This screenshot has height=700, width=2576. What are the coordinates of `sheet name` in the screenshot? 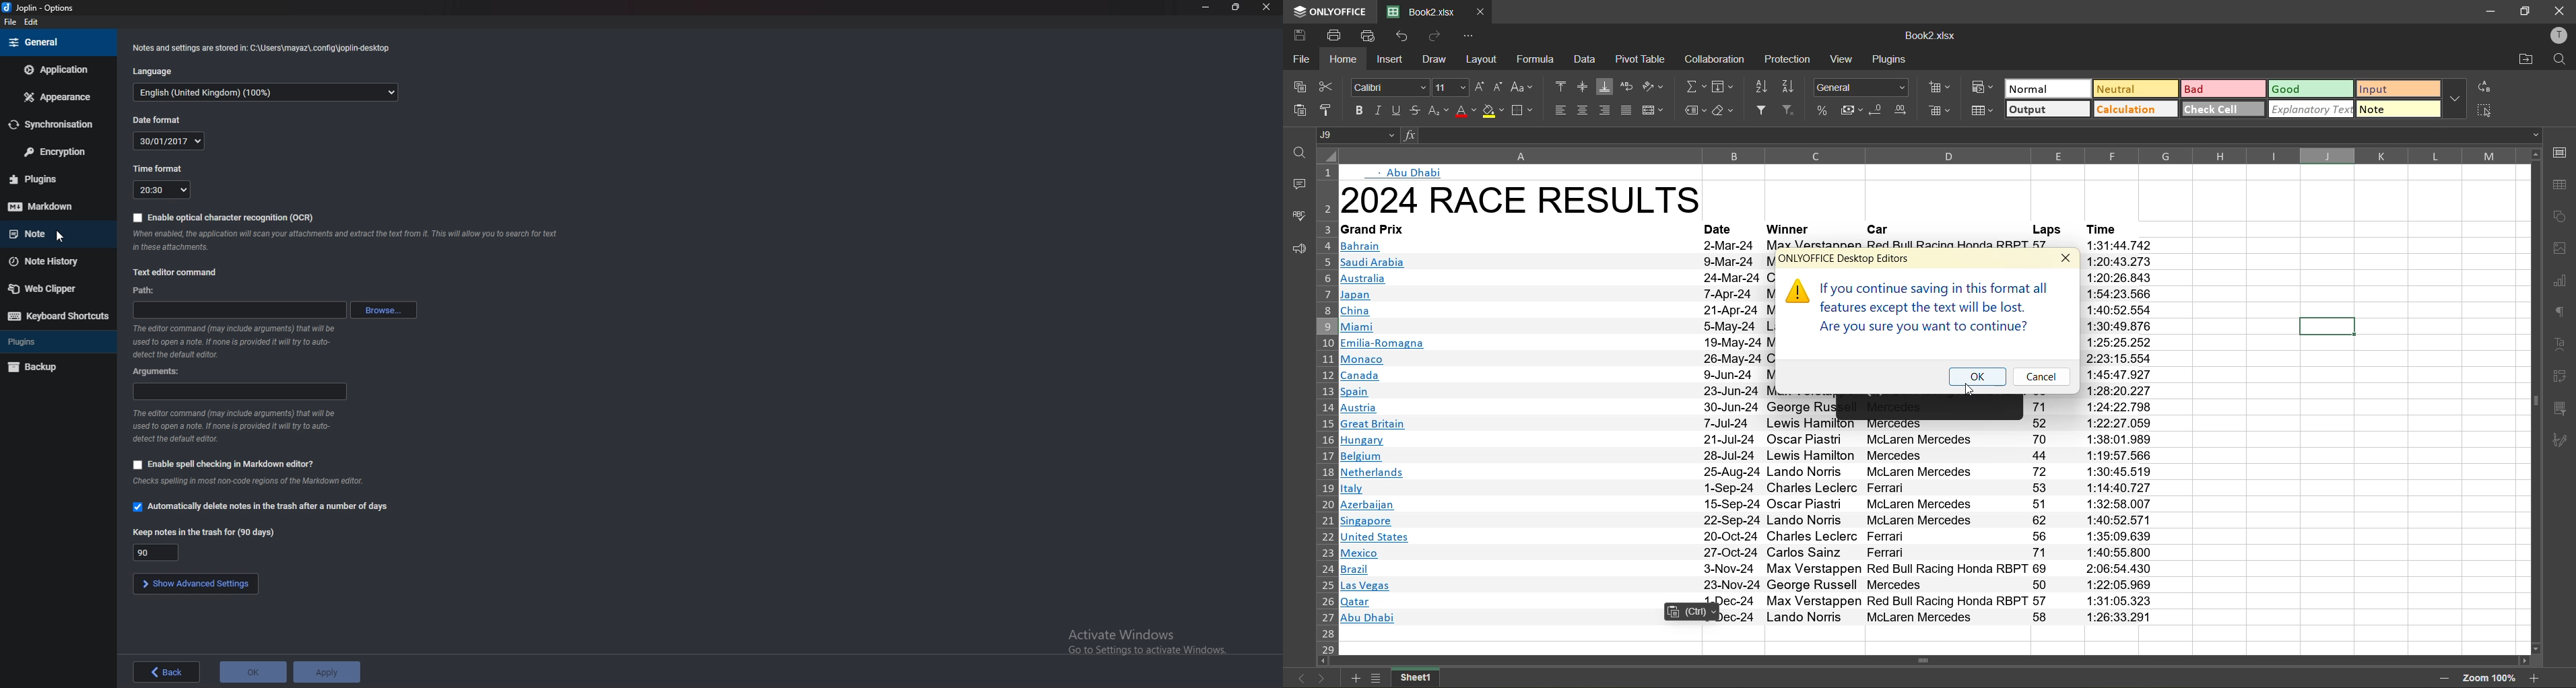 It's located at (1415, 678).